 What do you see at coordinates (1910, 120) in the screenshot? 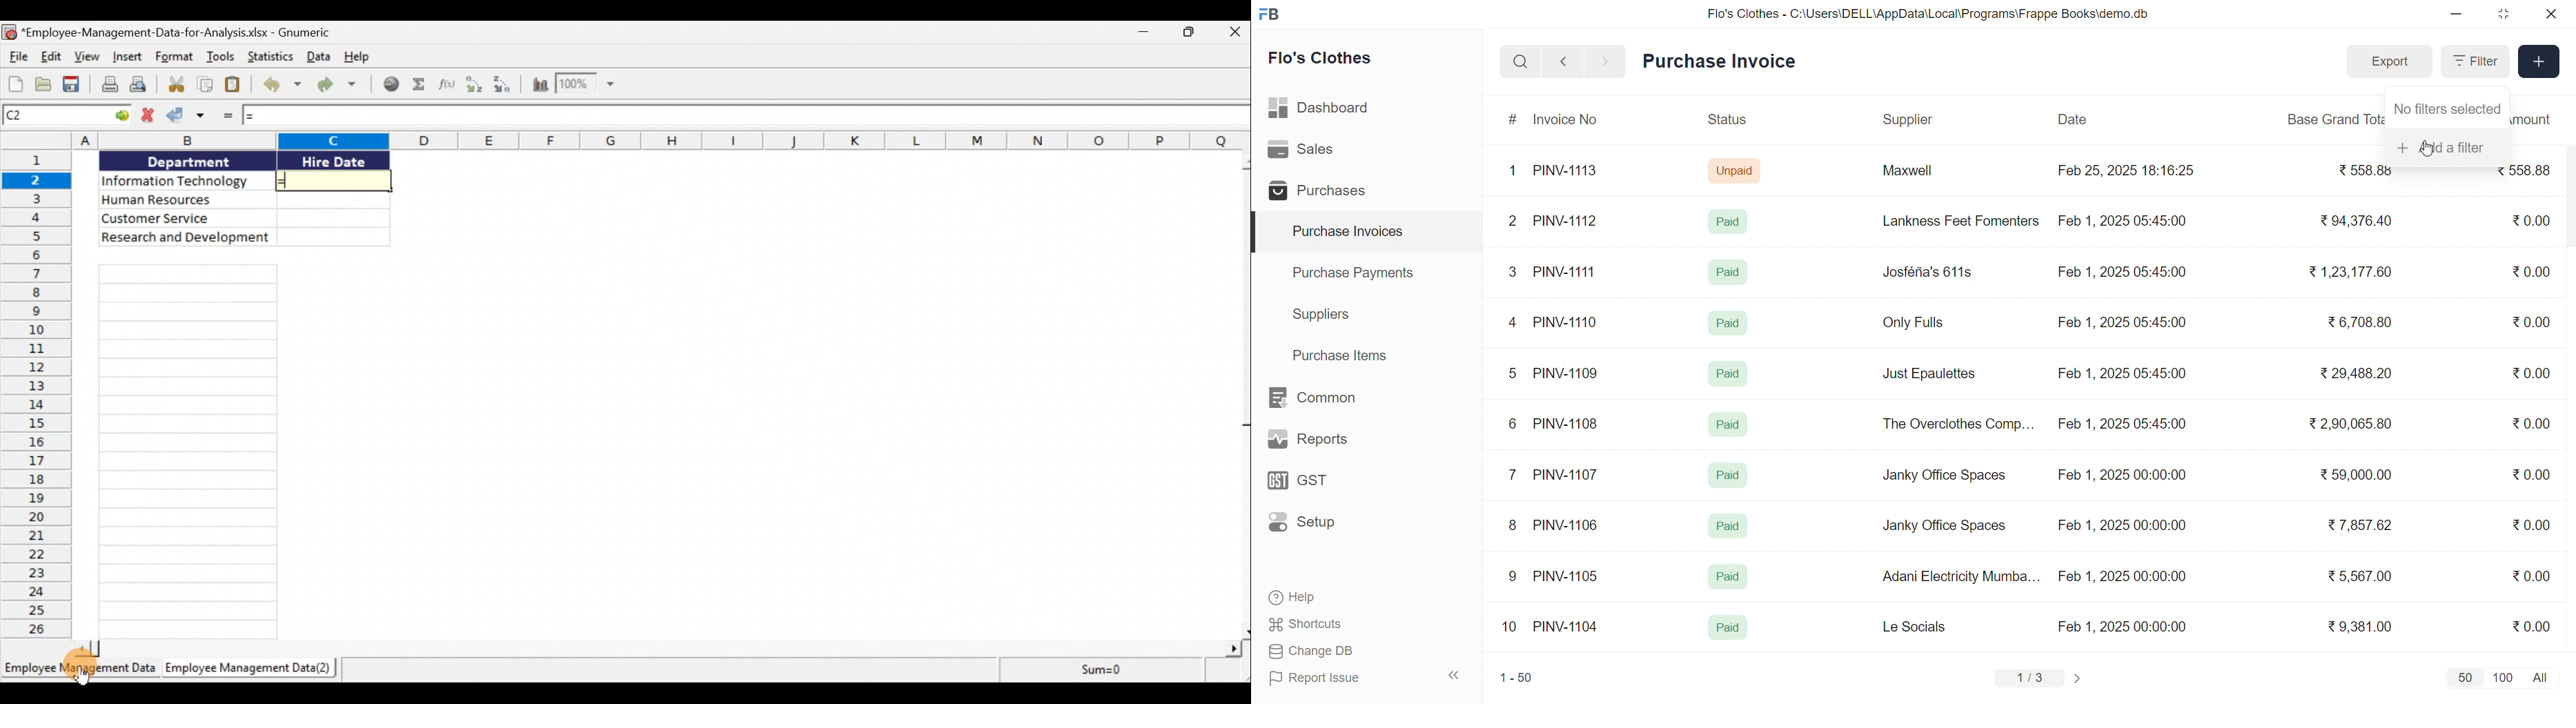
I see `Supplier` at bounding box center [1910, 120].